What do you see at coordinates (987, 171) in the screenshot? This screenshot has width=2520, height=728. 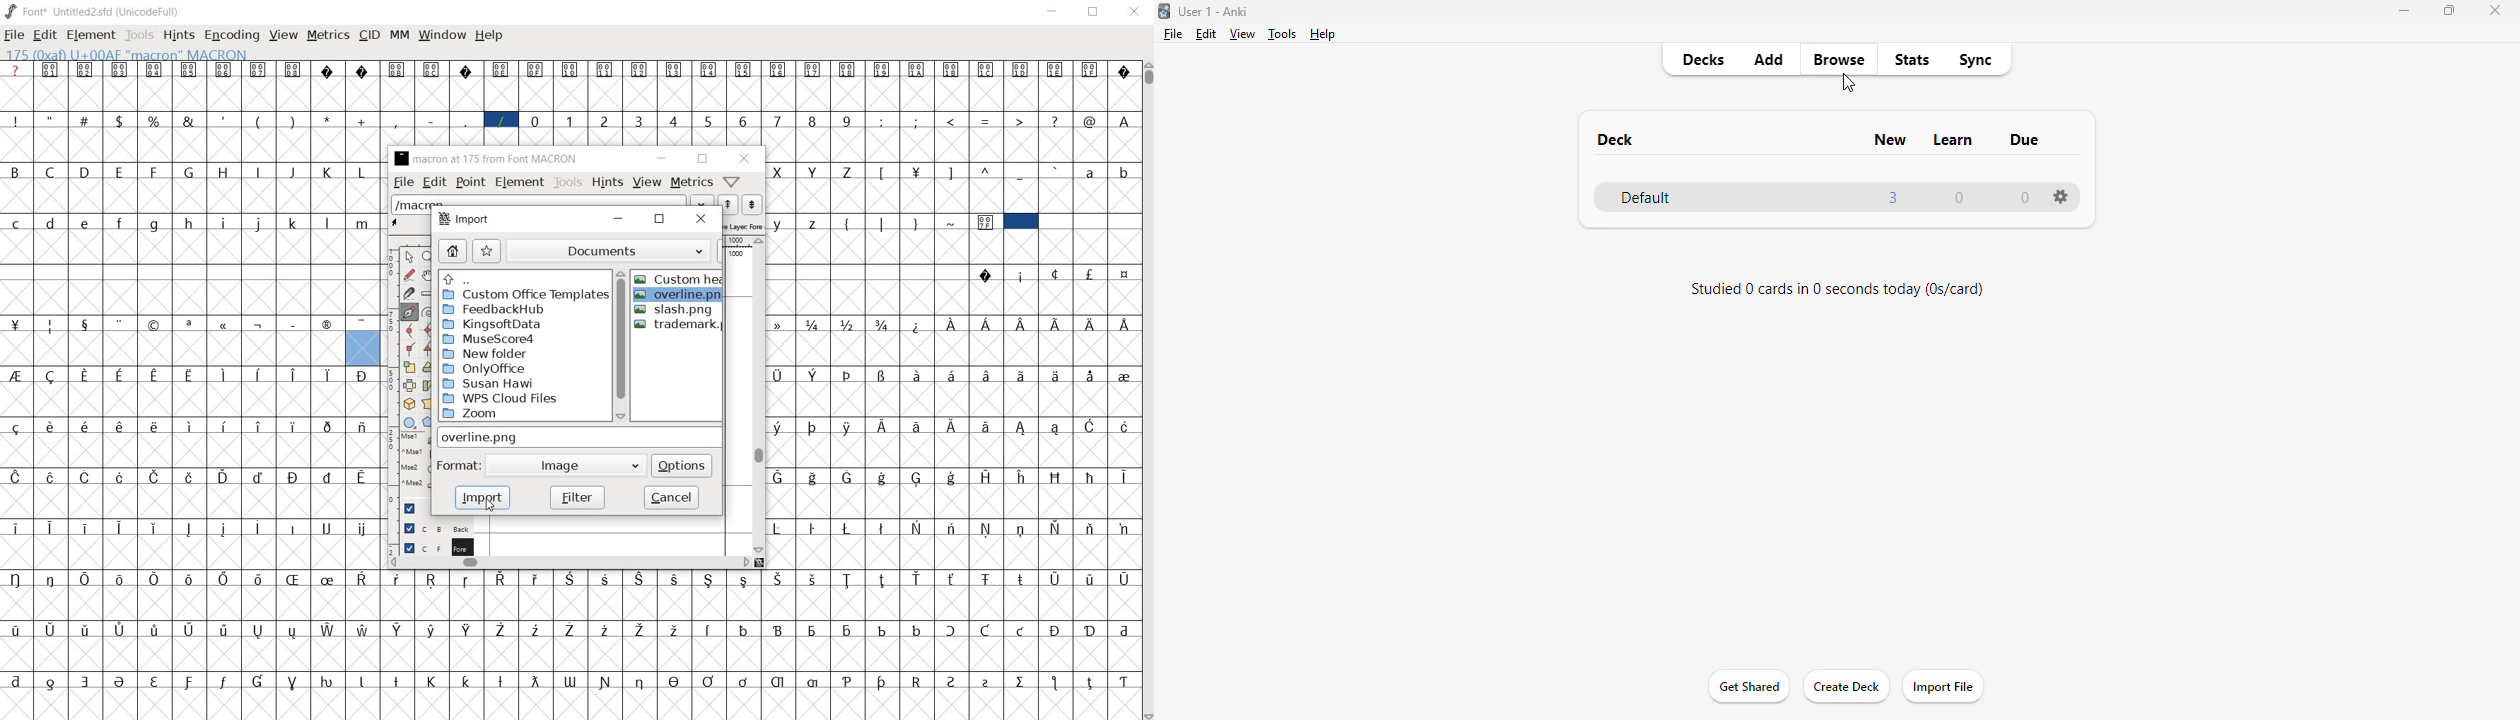 I see `^` at bounding box center [987, 171].